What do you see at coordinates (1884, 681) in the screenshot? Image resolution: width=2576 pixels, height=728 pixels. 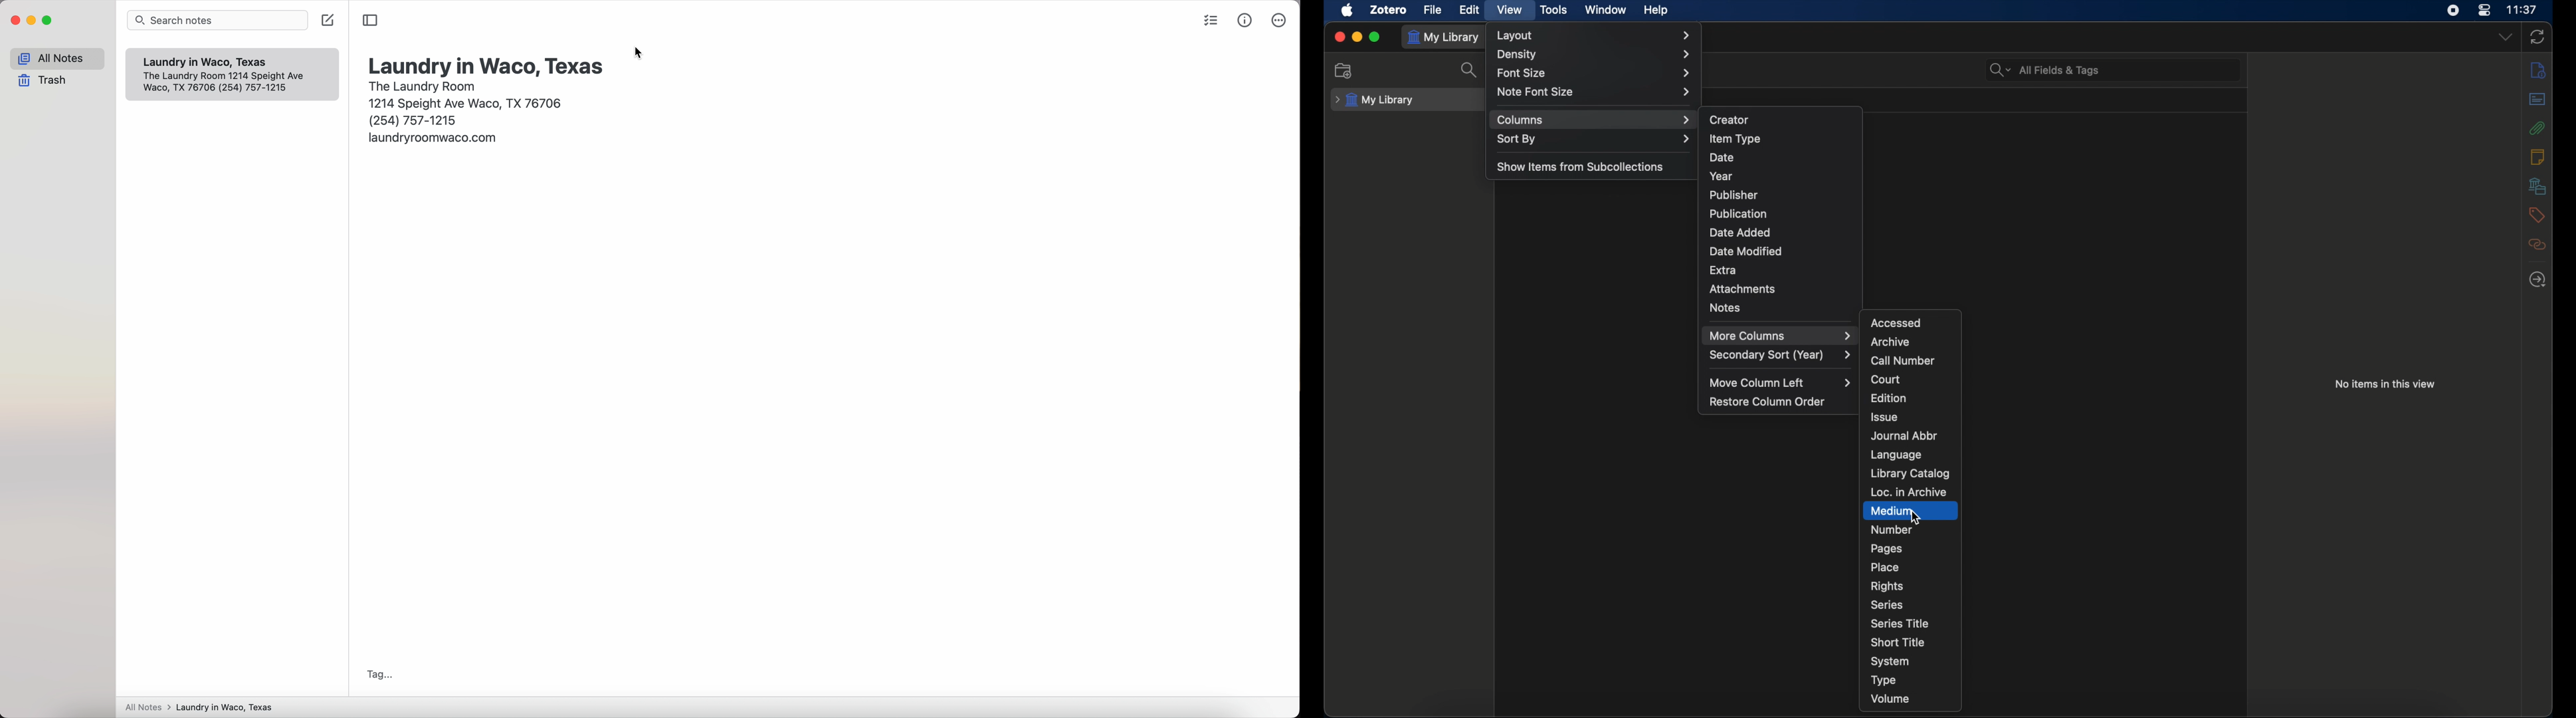 I see `type` at bounding box center [1884, 681].